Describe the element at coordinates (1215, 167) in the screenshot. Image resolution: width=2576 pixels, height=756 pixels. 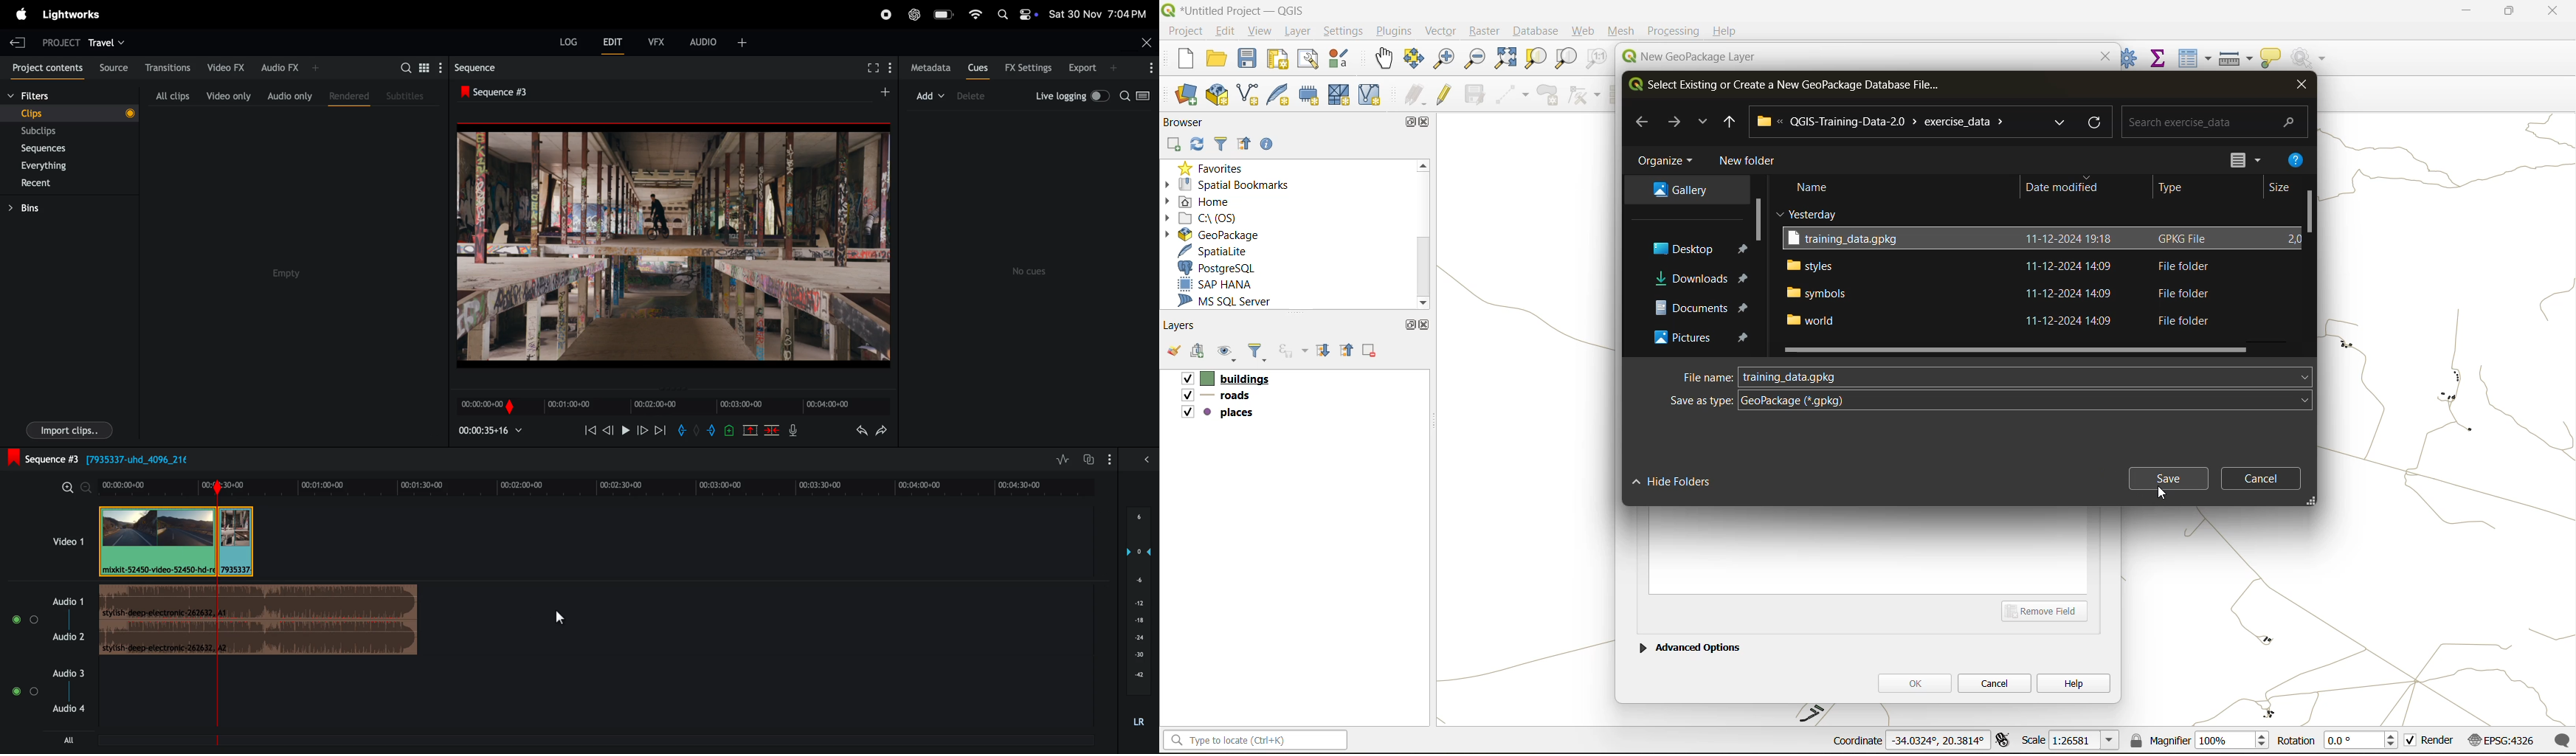
I see `favorites` at that location.